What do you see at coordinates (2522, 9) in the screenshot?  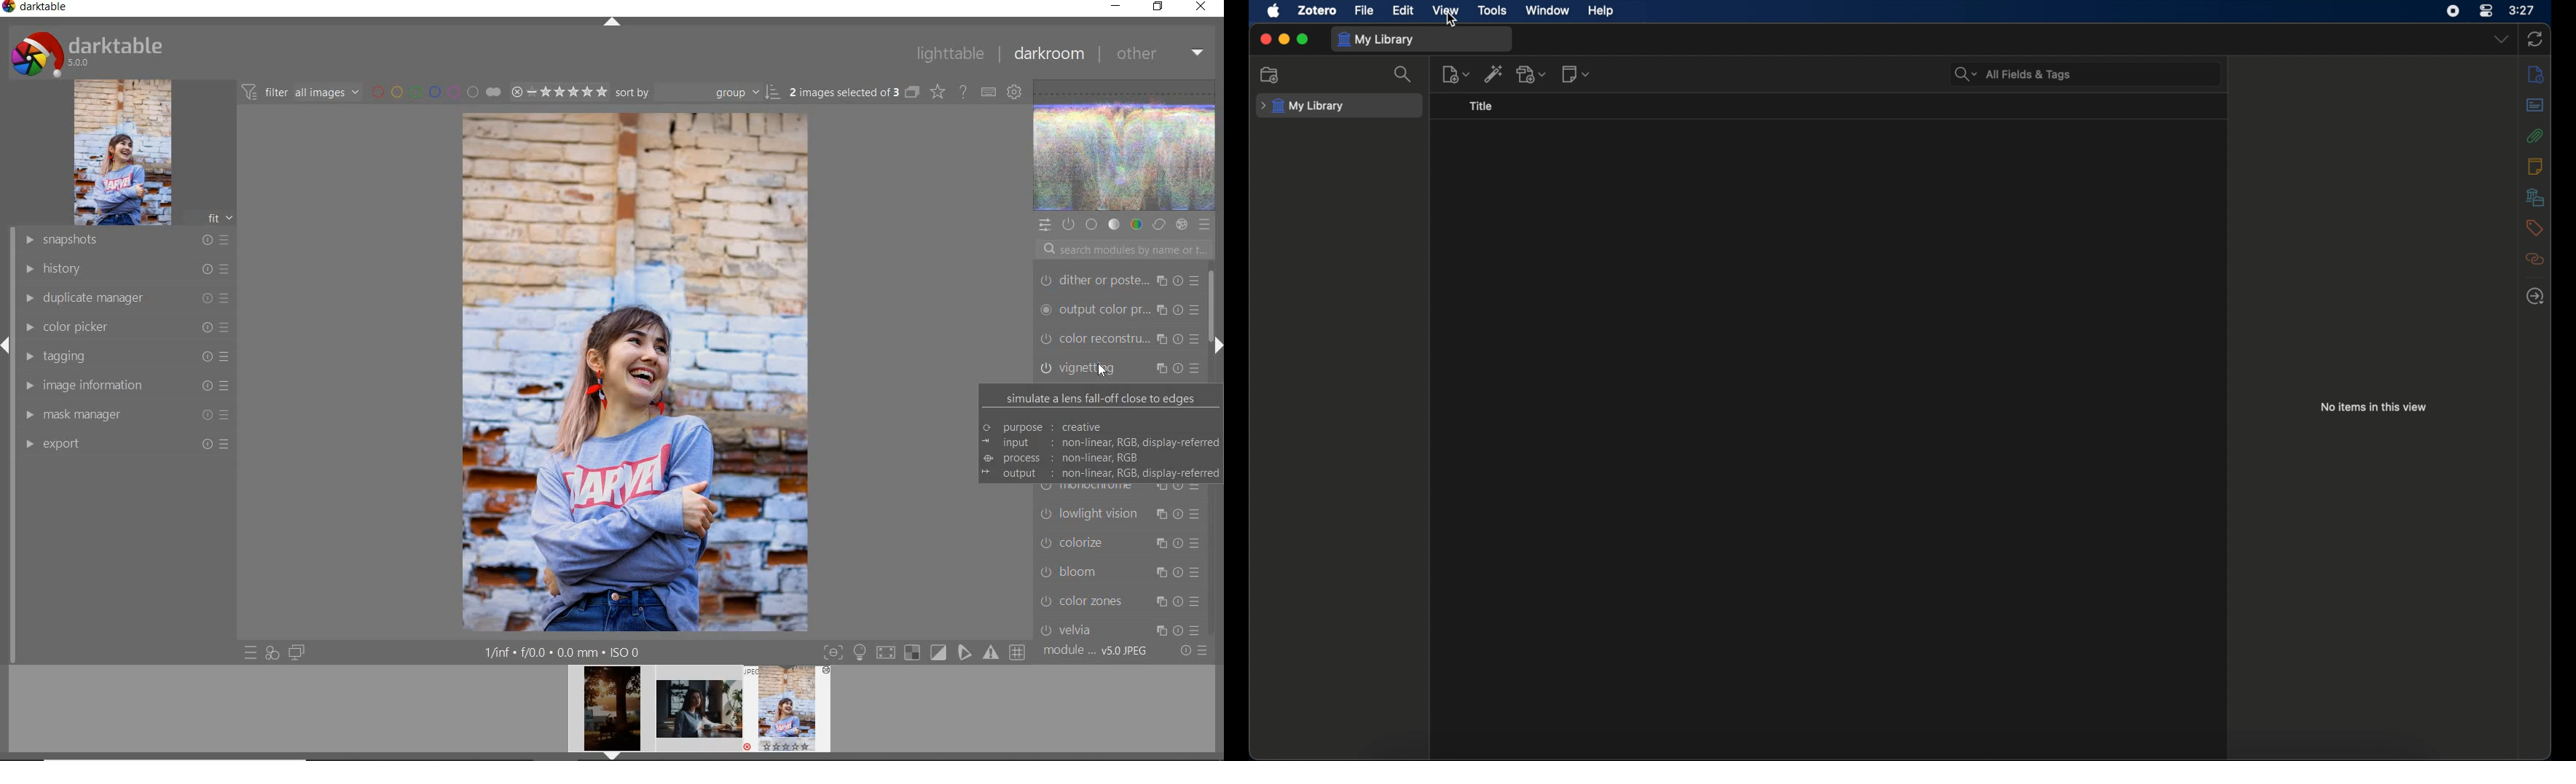 I see `time (3:27)` at bounding box center [2522, 9].